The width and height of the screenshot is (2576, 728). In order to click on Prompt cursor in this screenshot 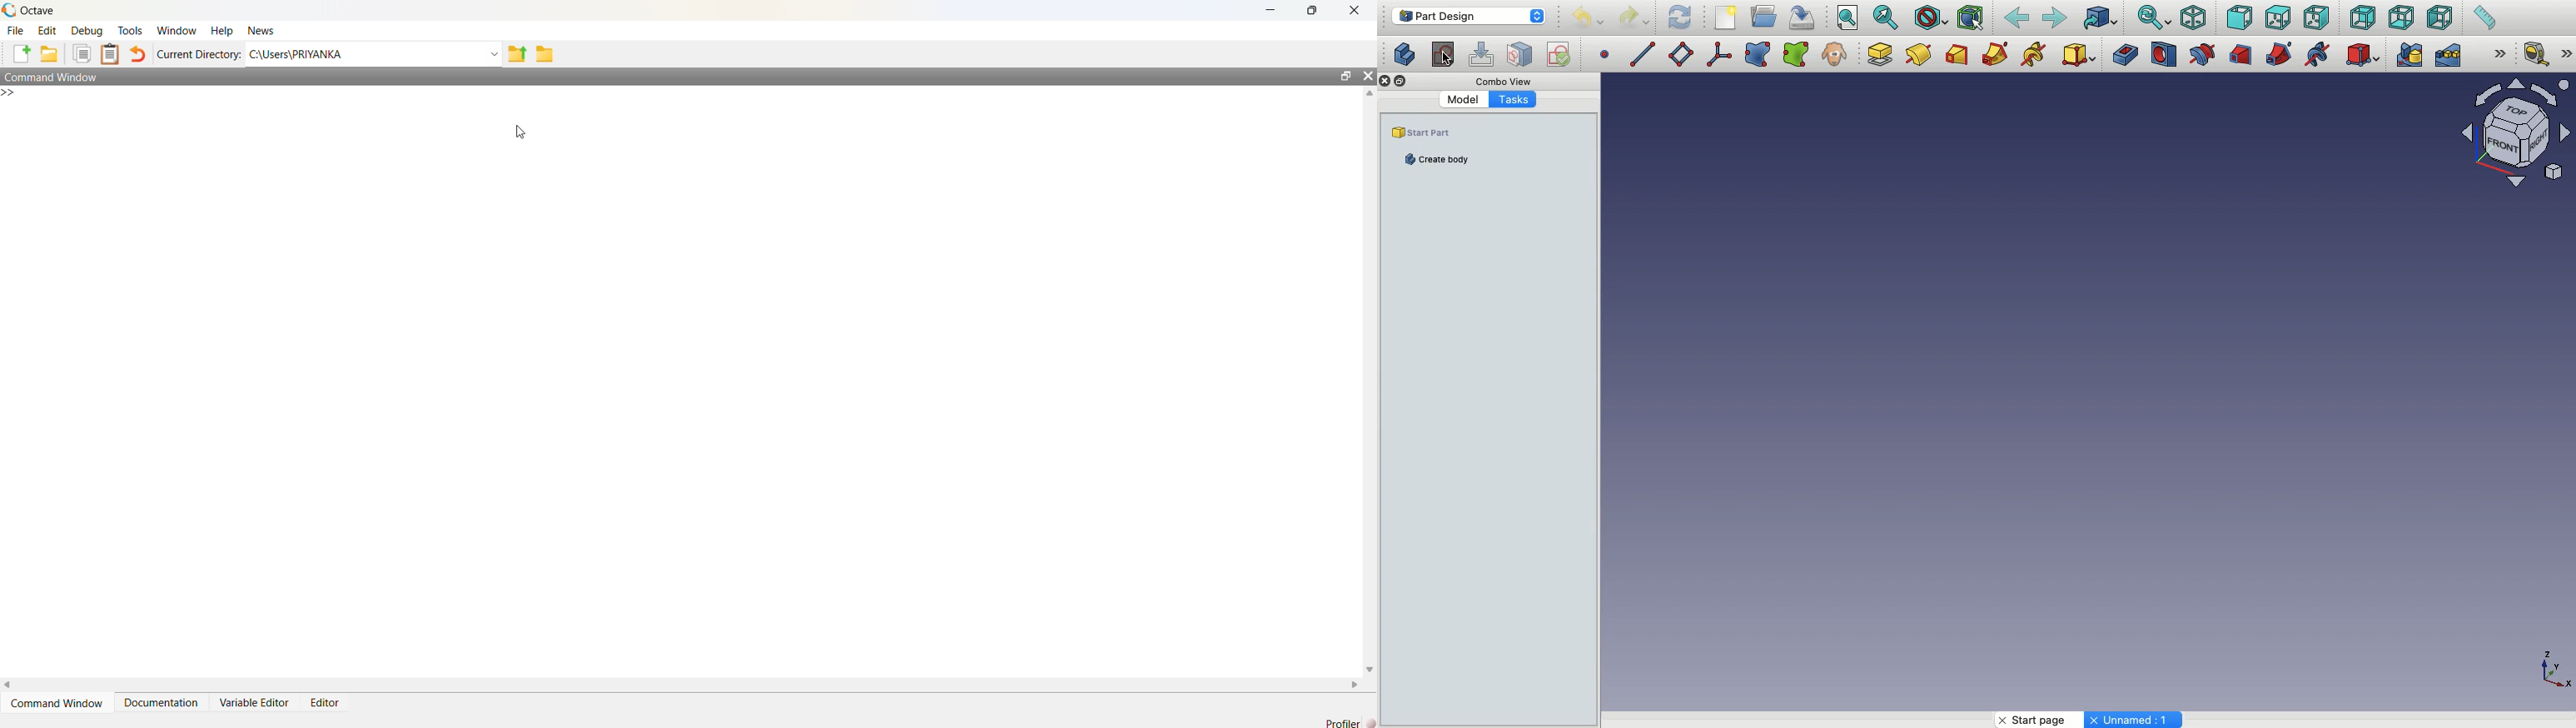, I will do `click(16, 93)`.